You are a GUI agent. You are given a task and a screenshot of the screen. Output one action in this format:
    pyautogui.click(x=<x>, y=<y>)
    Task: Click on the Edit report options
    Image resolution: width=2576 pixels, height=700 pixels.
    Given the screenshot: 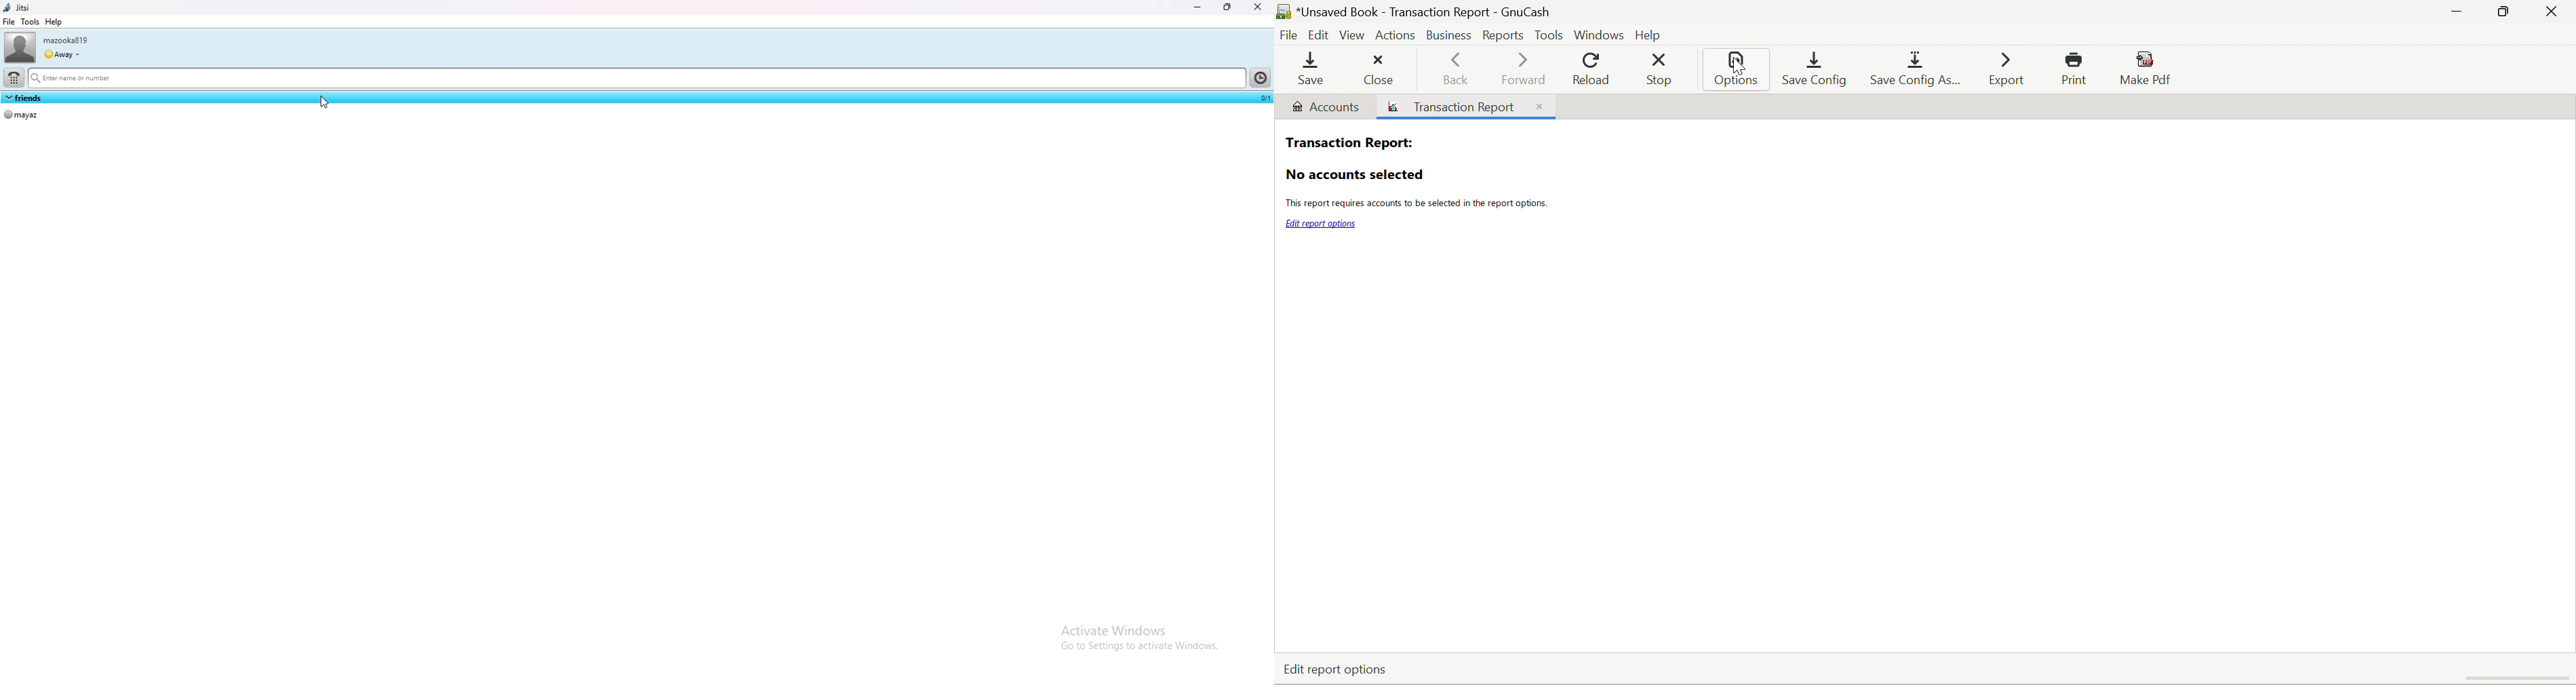 What is the action you would take?
    pyautogui.click(x=1334, y=667)
    